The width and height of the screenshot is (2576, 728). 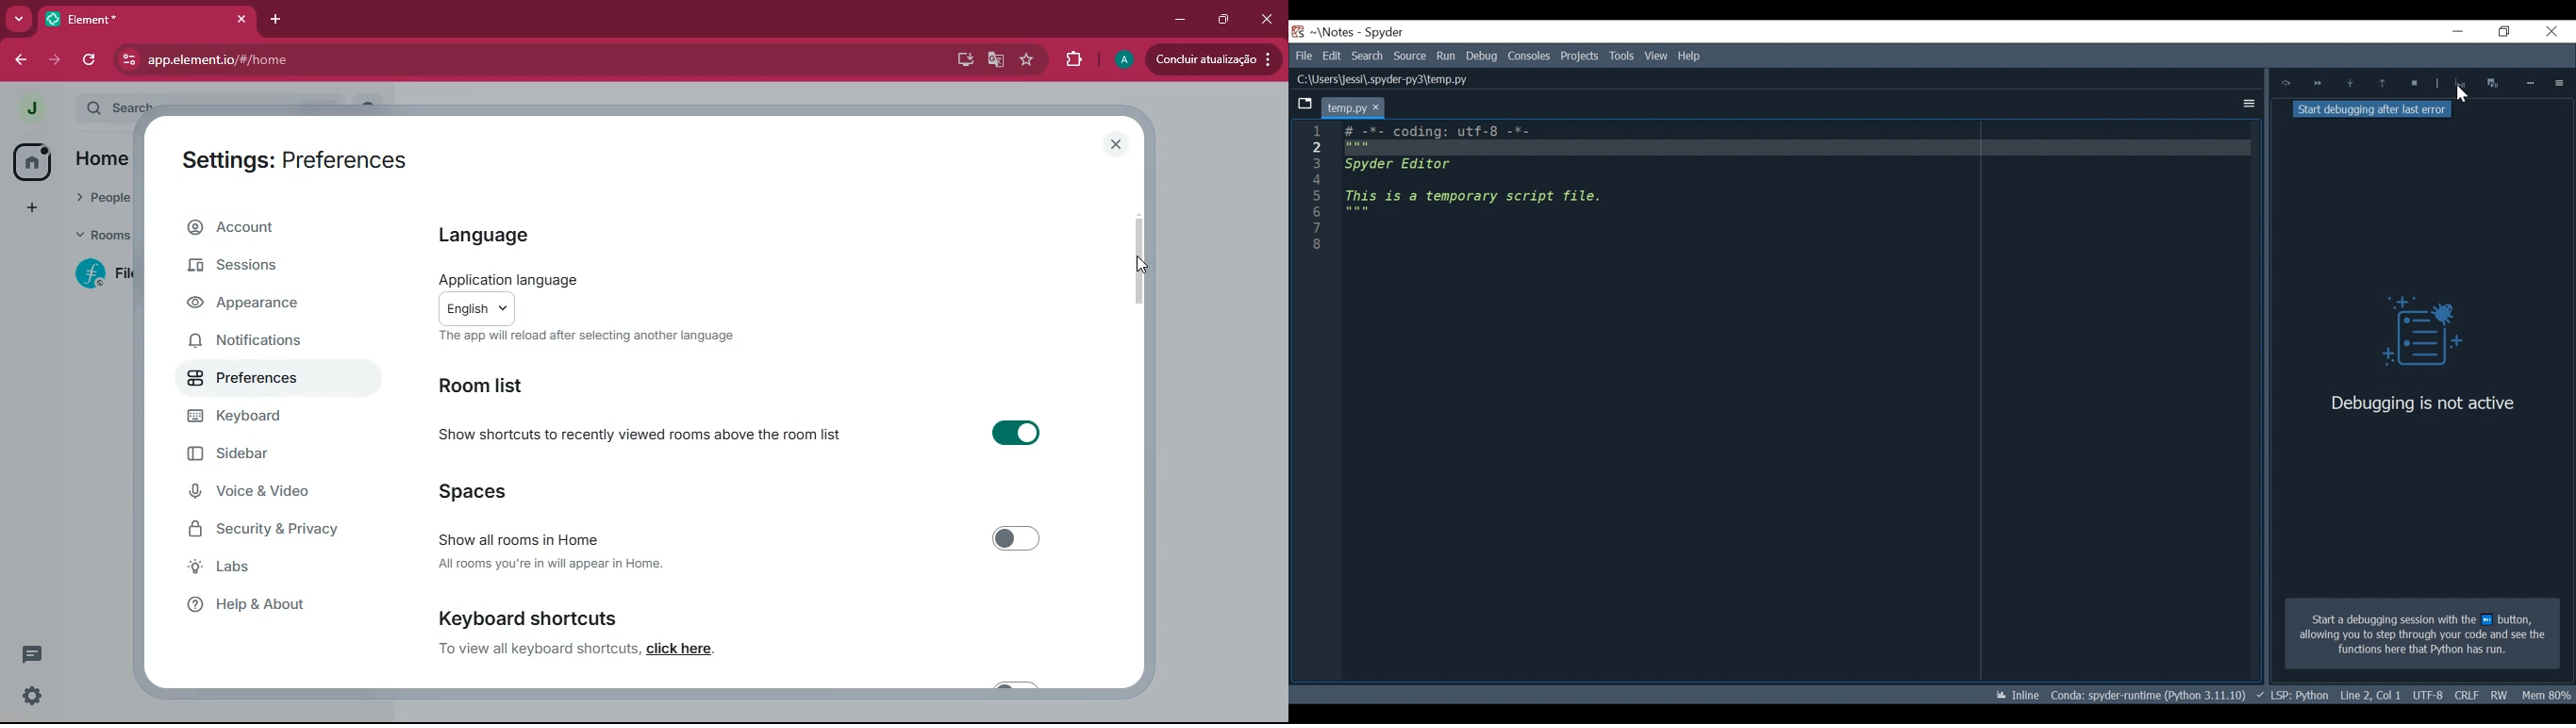 I want to click on comments, so click(x=35, y=651).